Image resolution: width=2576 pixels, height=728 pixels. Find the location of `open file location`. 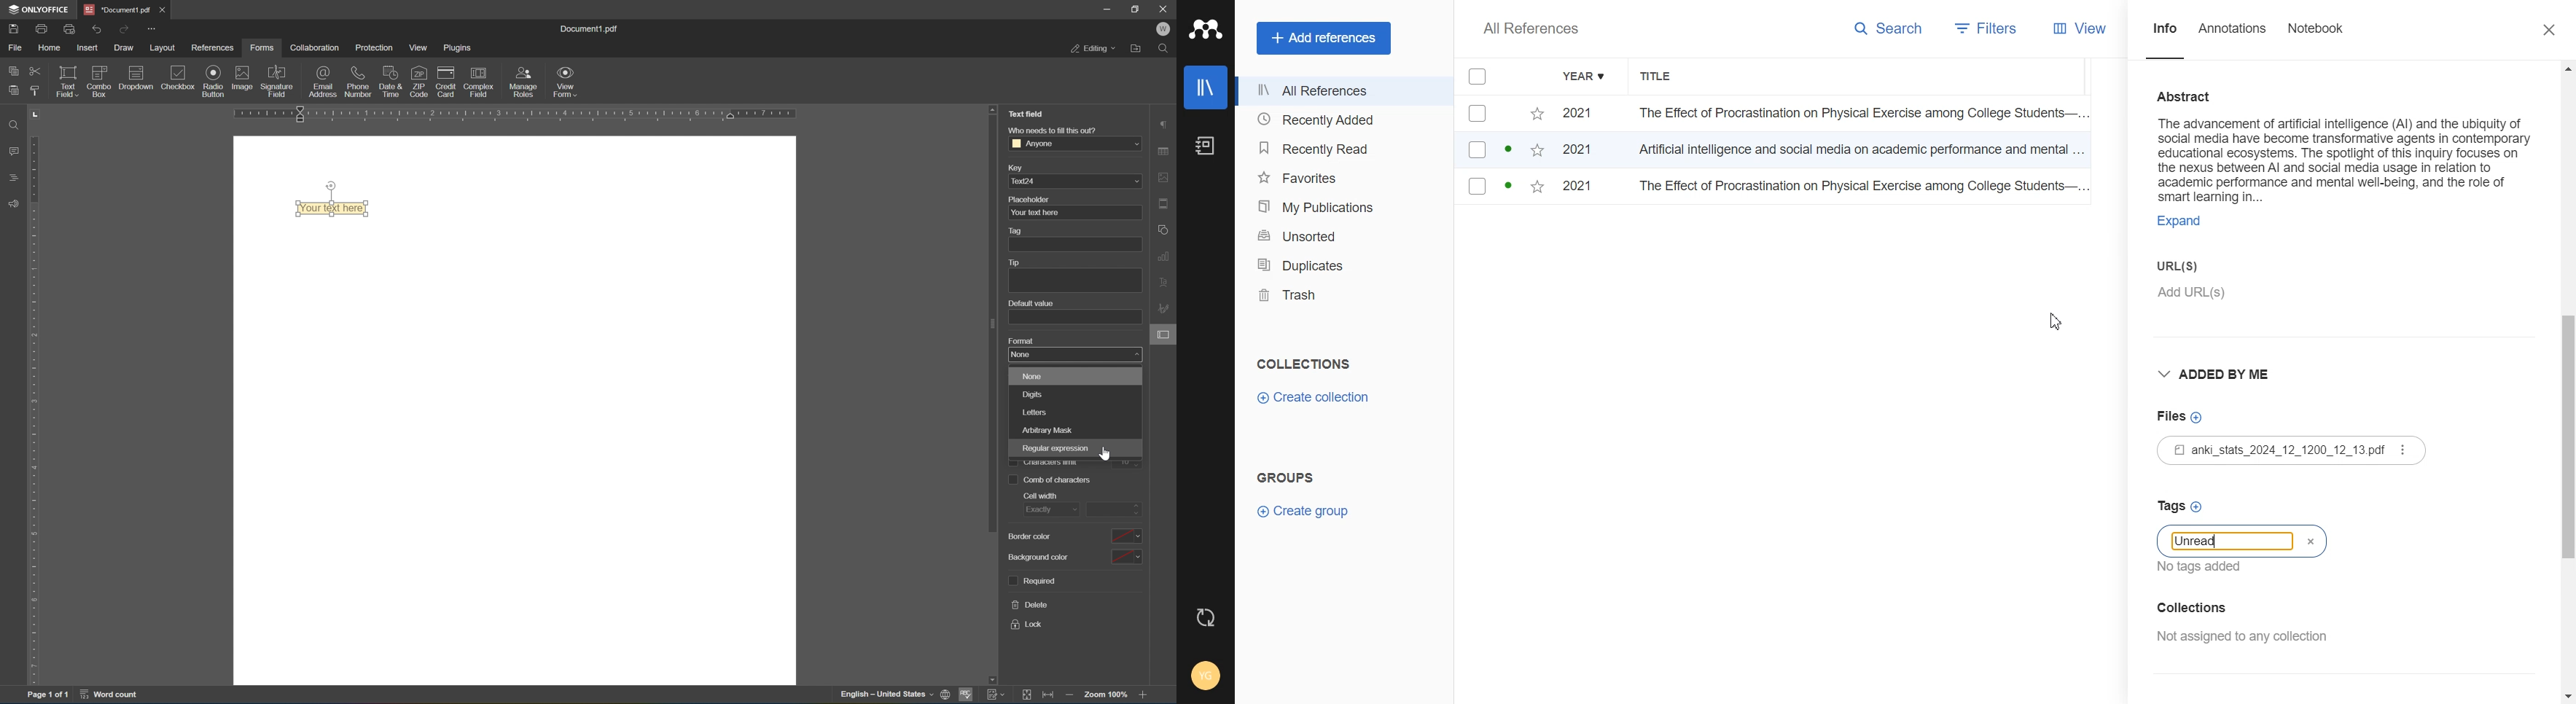

open file location is located at coordinates (1138, 47).